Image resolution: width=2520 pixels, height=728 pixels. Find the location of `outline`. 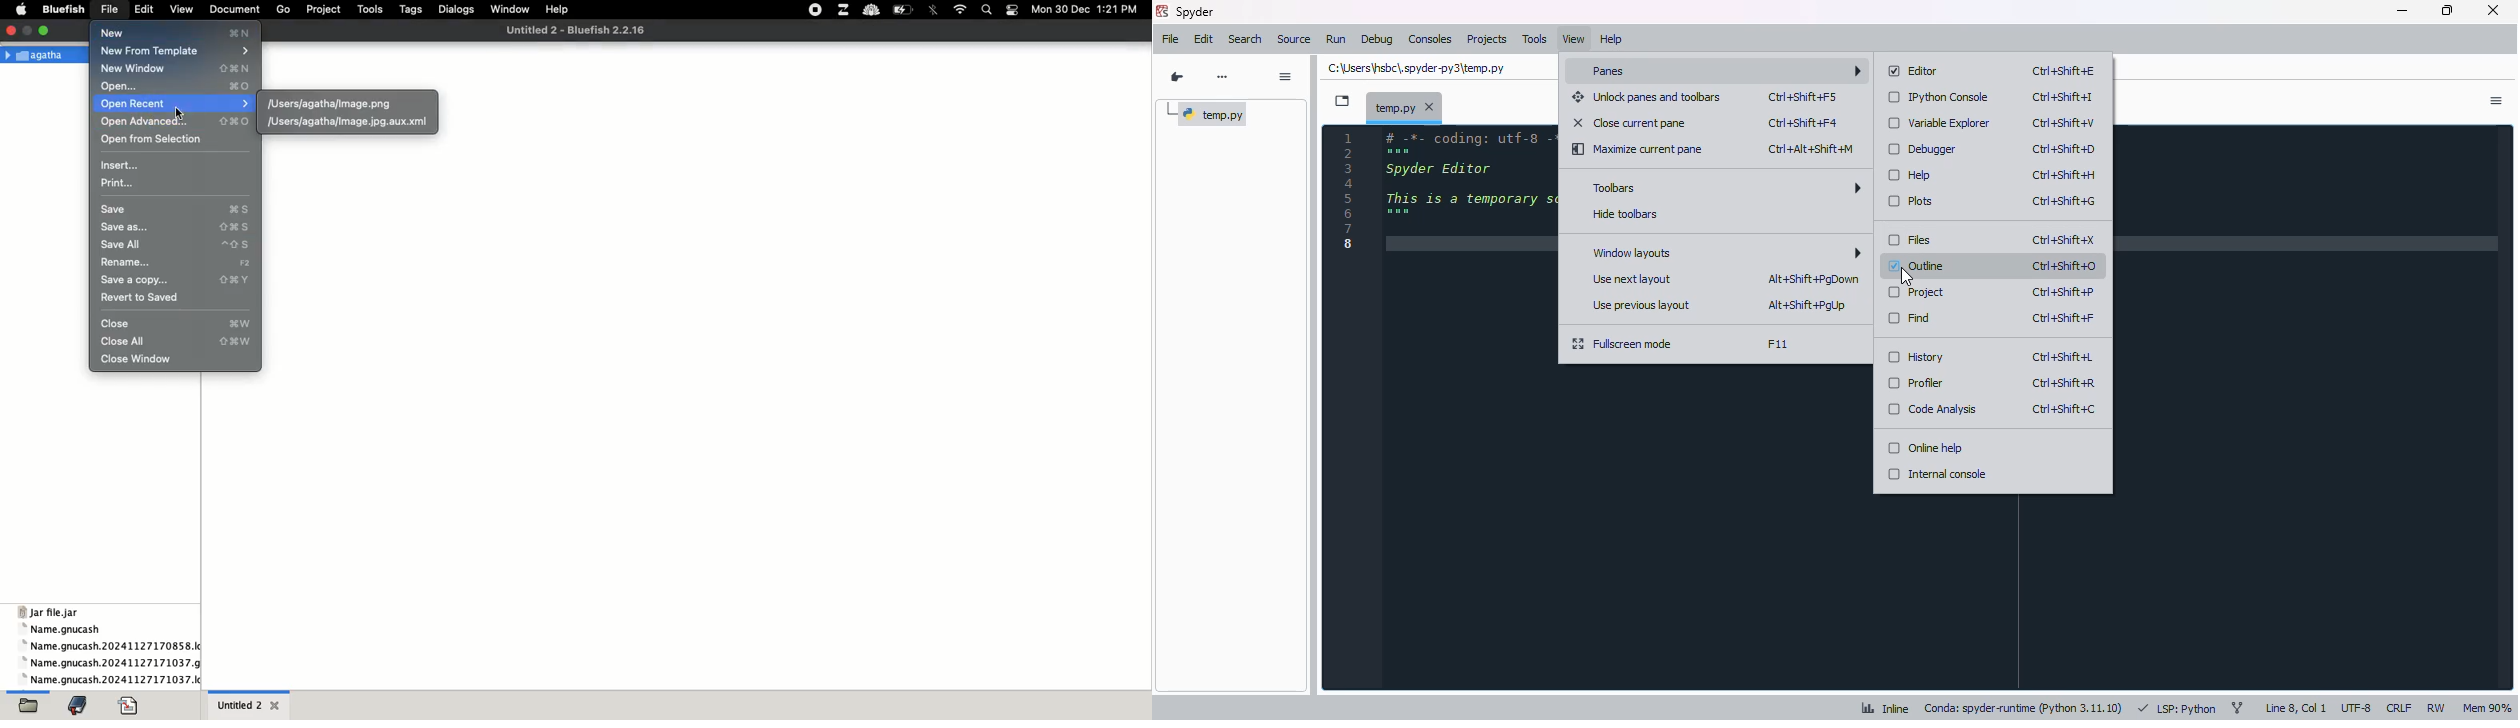

outline is located at coordinates (1920, 267).